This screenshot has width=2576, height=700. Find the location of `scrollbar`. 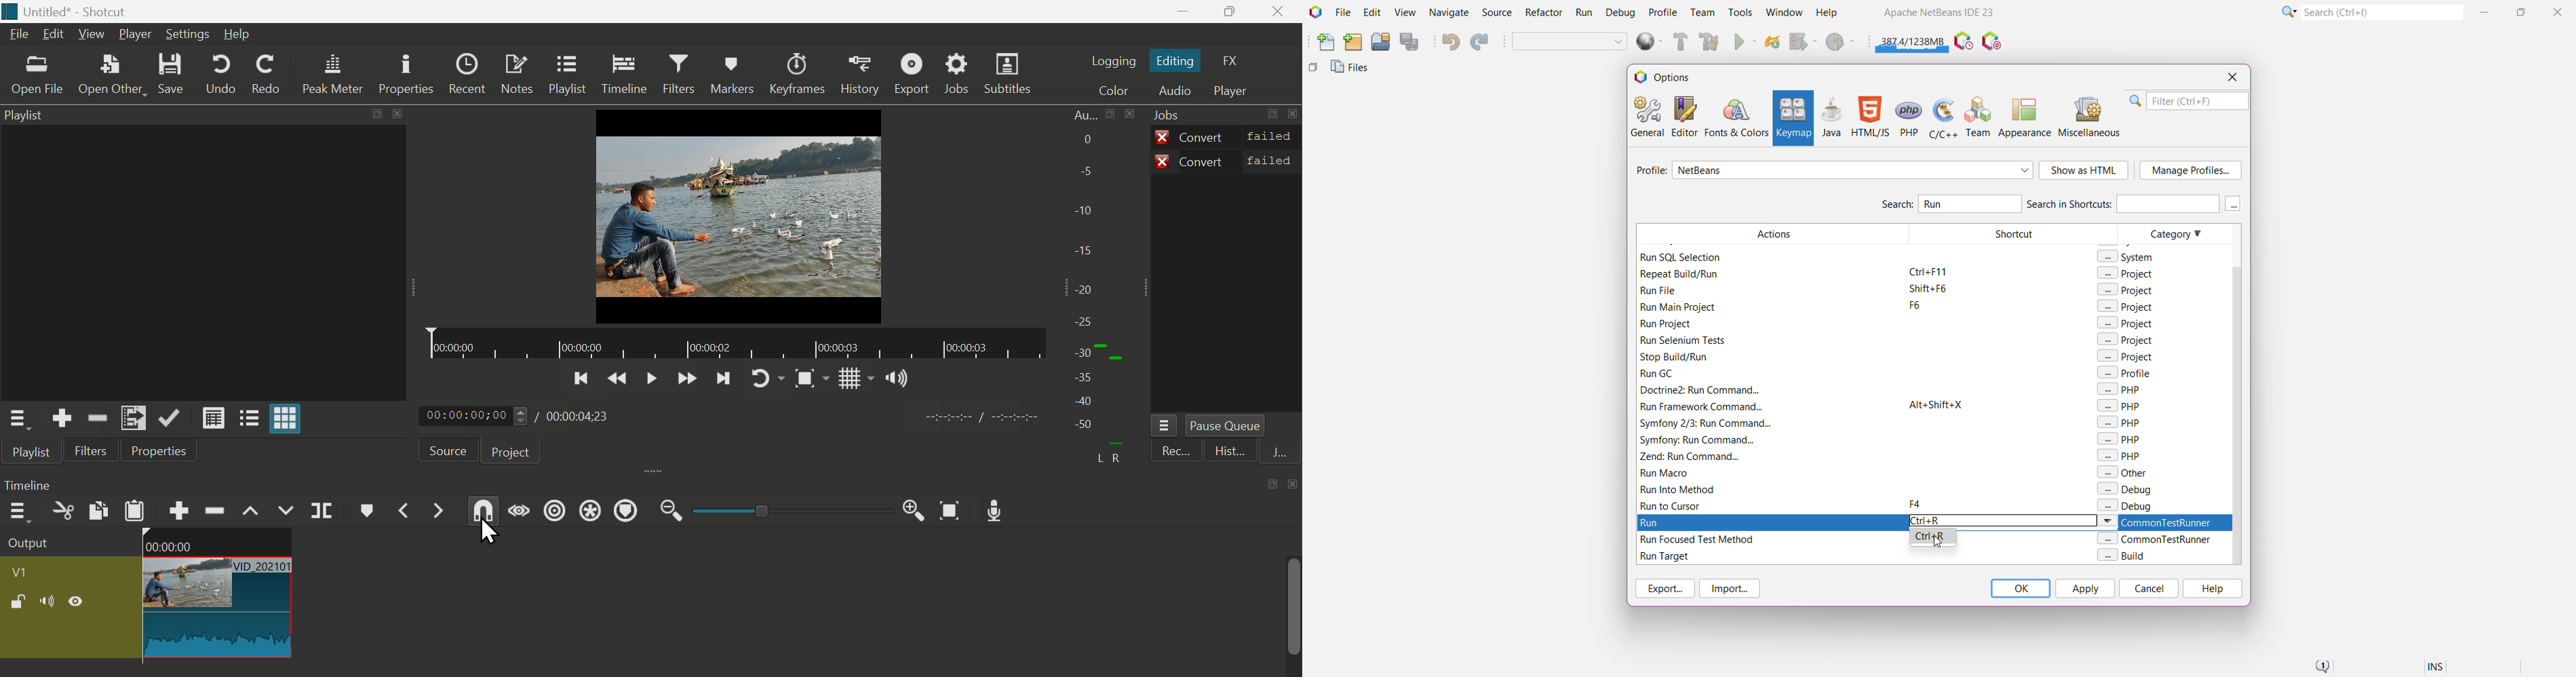

scrollbar is located at coordinates (1295, 617).